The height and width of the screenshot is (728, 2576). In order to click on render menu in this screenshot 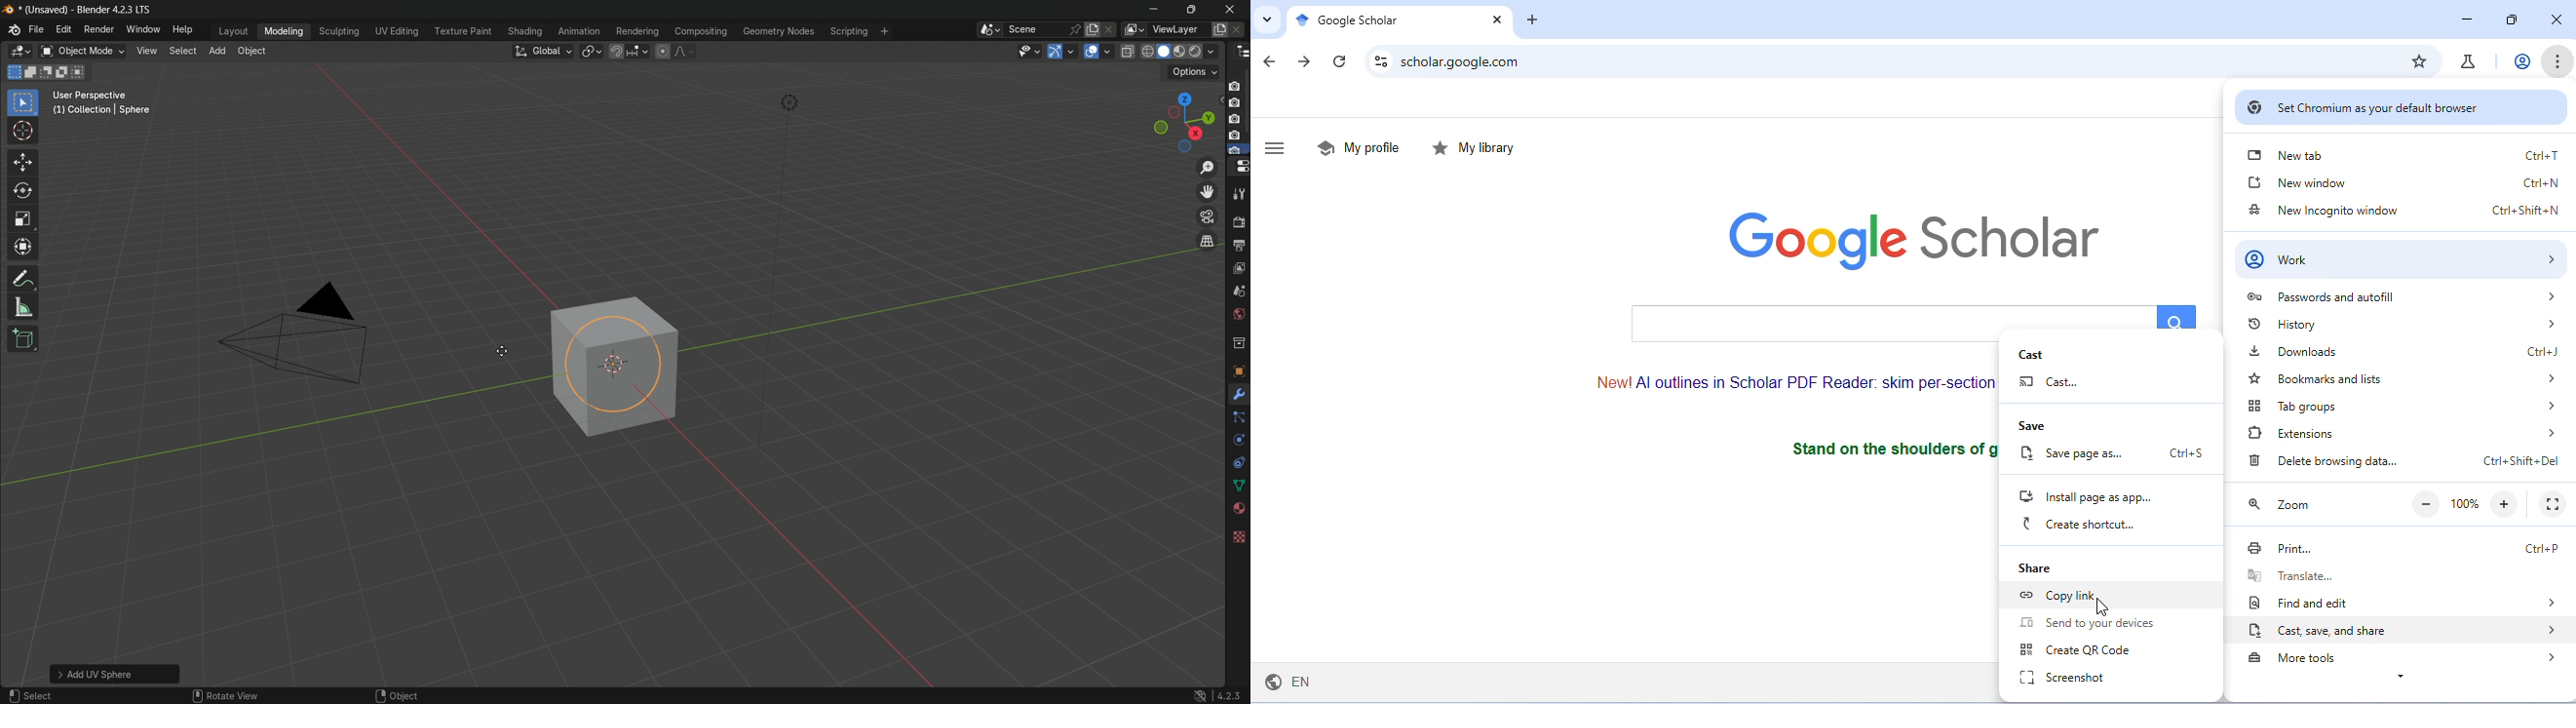, I will do `click(98, 30)`.